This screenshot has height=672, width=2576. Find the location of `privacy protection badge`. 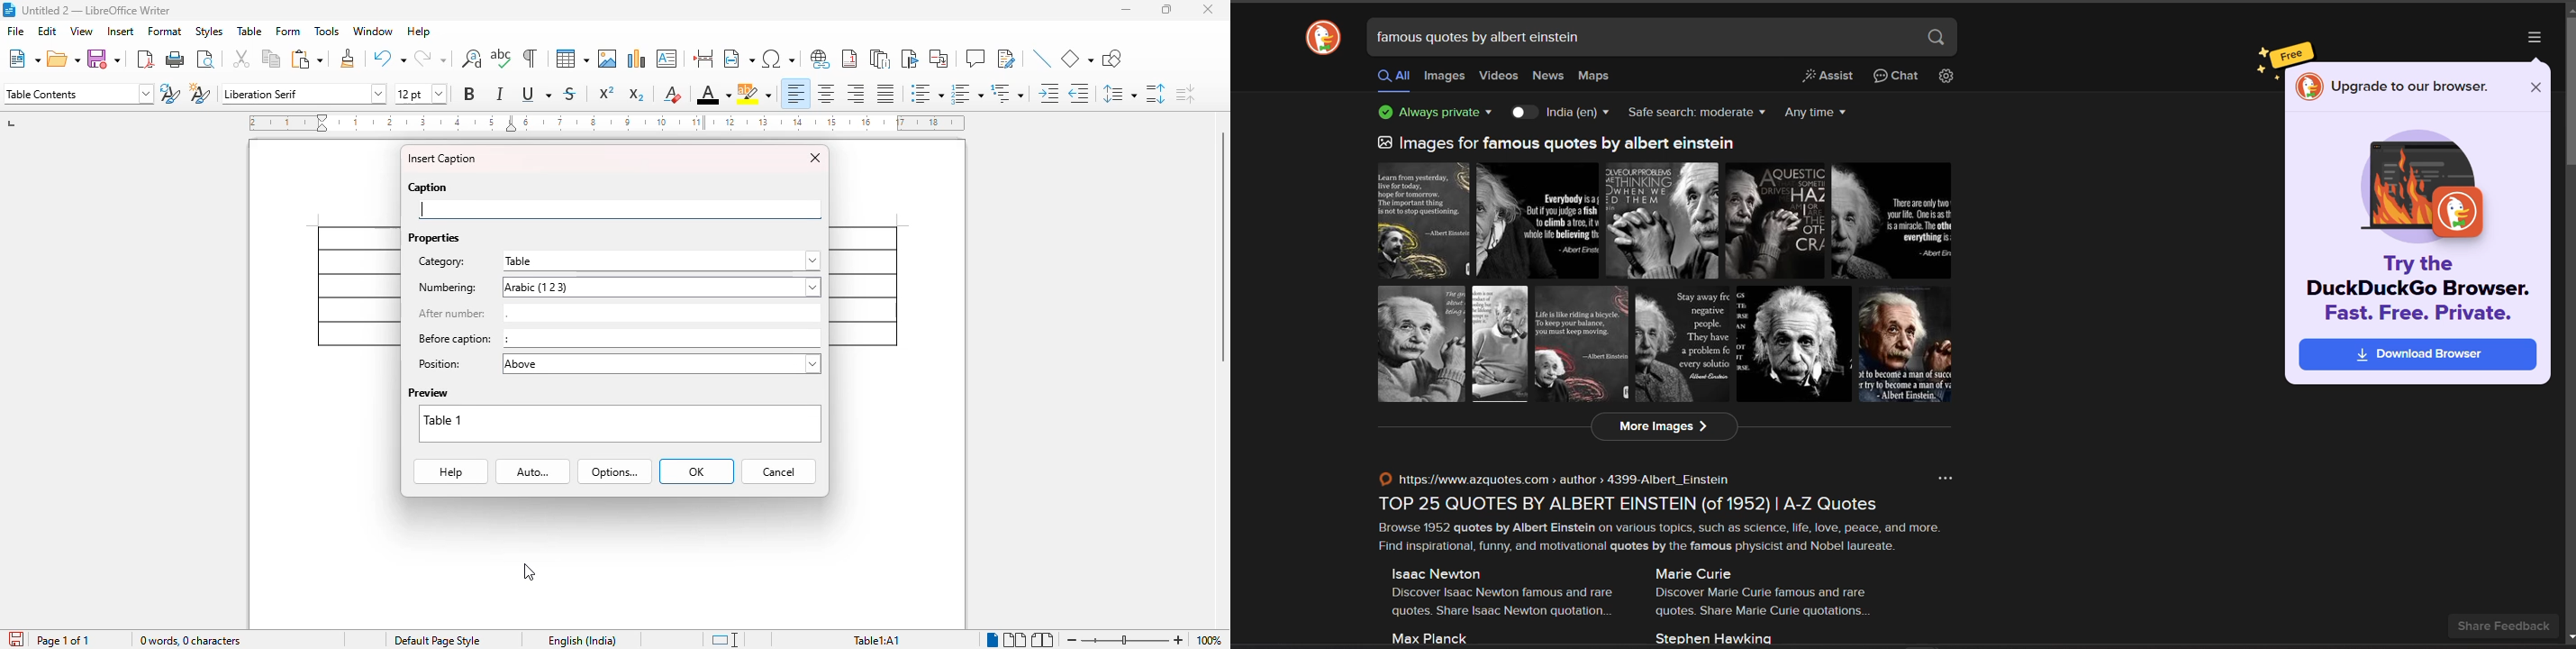

privacy protection badge is located at coordinates (1436, 112).